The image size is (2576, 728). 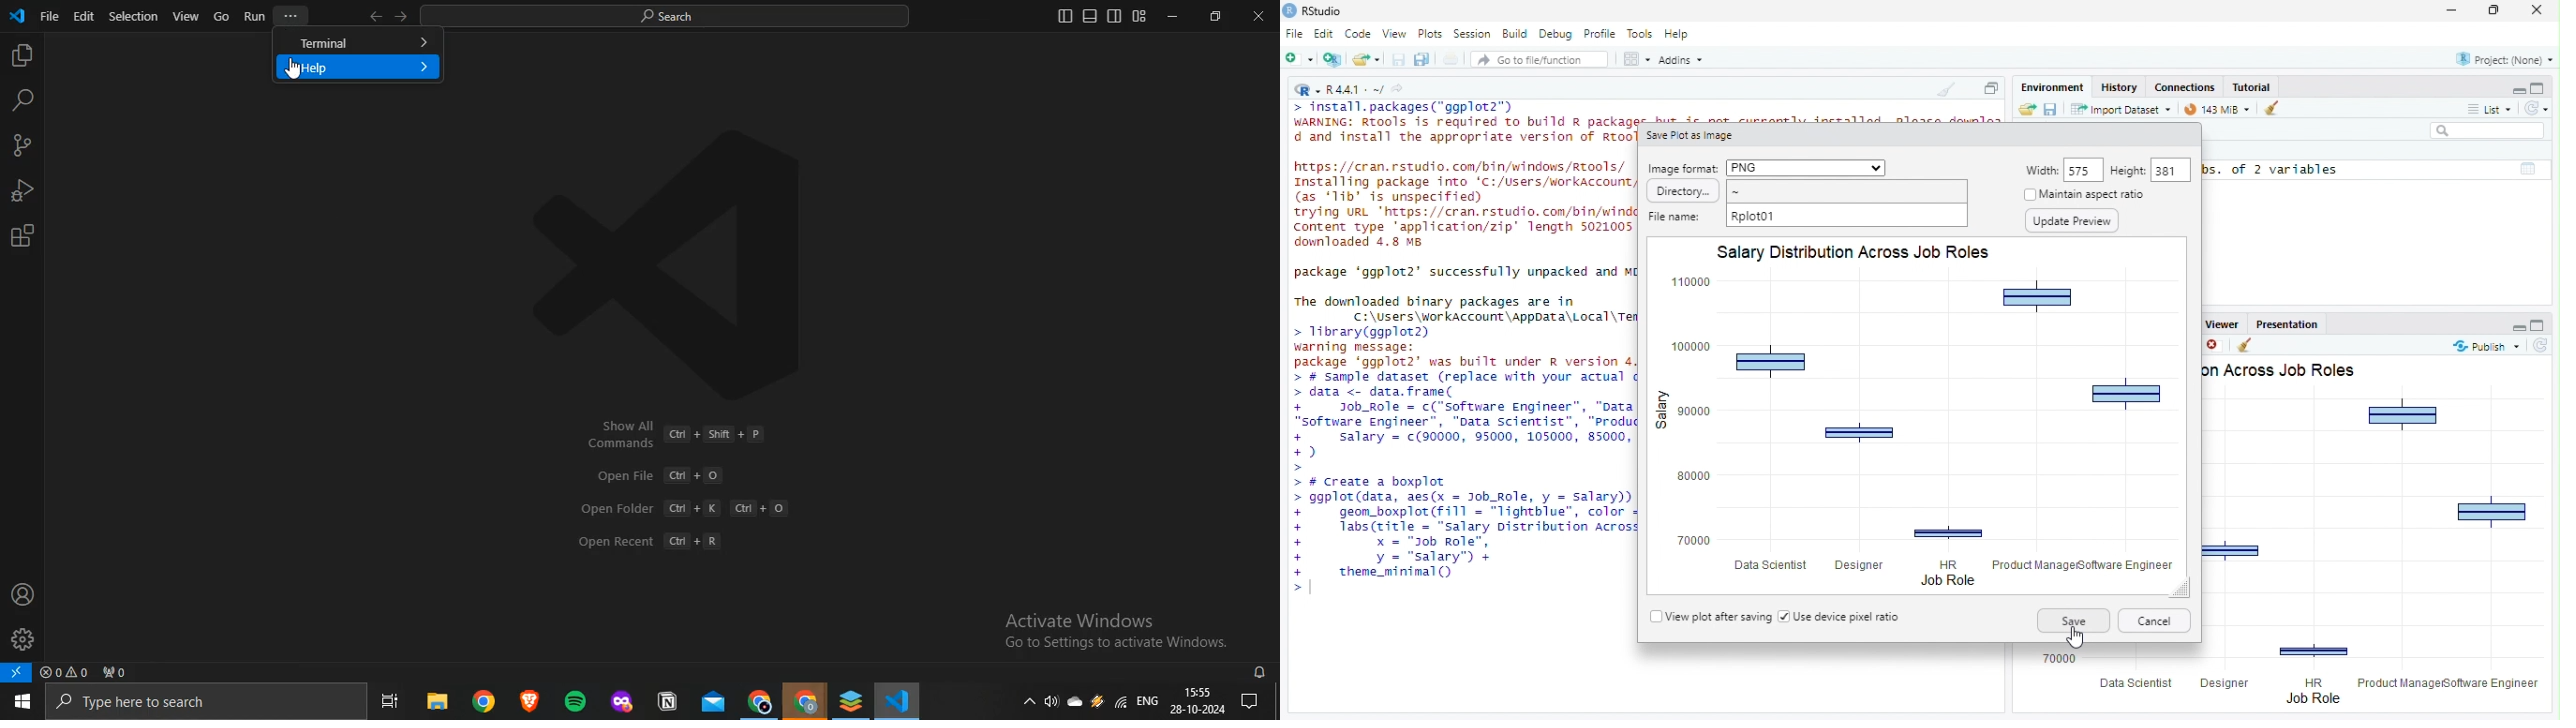 What do you see at coordinates (2053, 87) in the screenshot?
I see `Environment` at bounding box center [2053, 87].